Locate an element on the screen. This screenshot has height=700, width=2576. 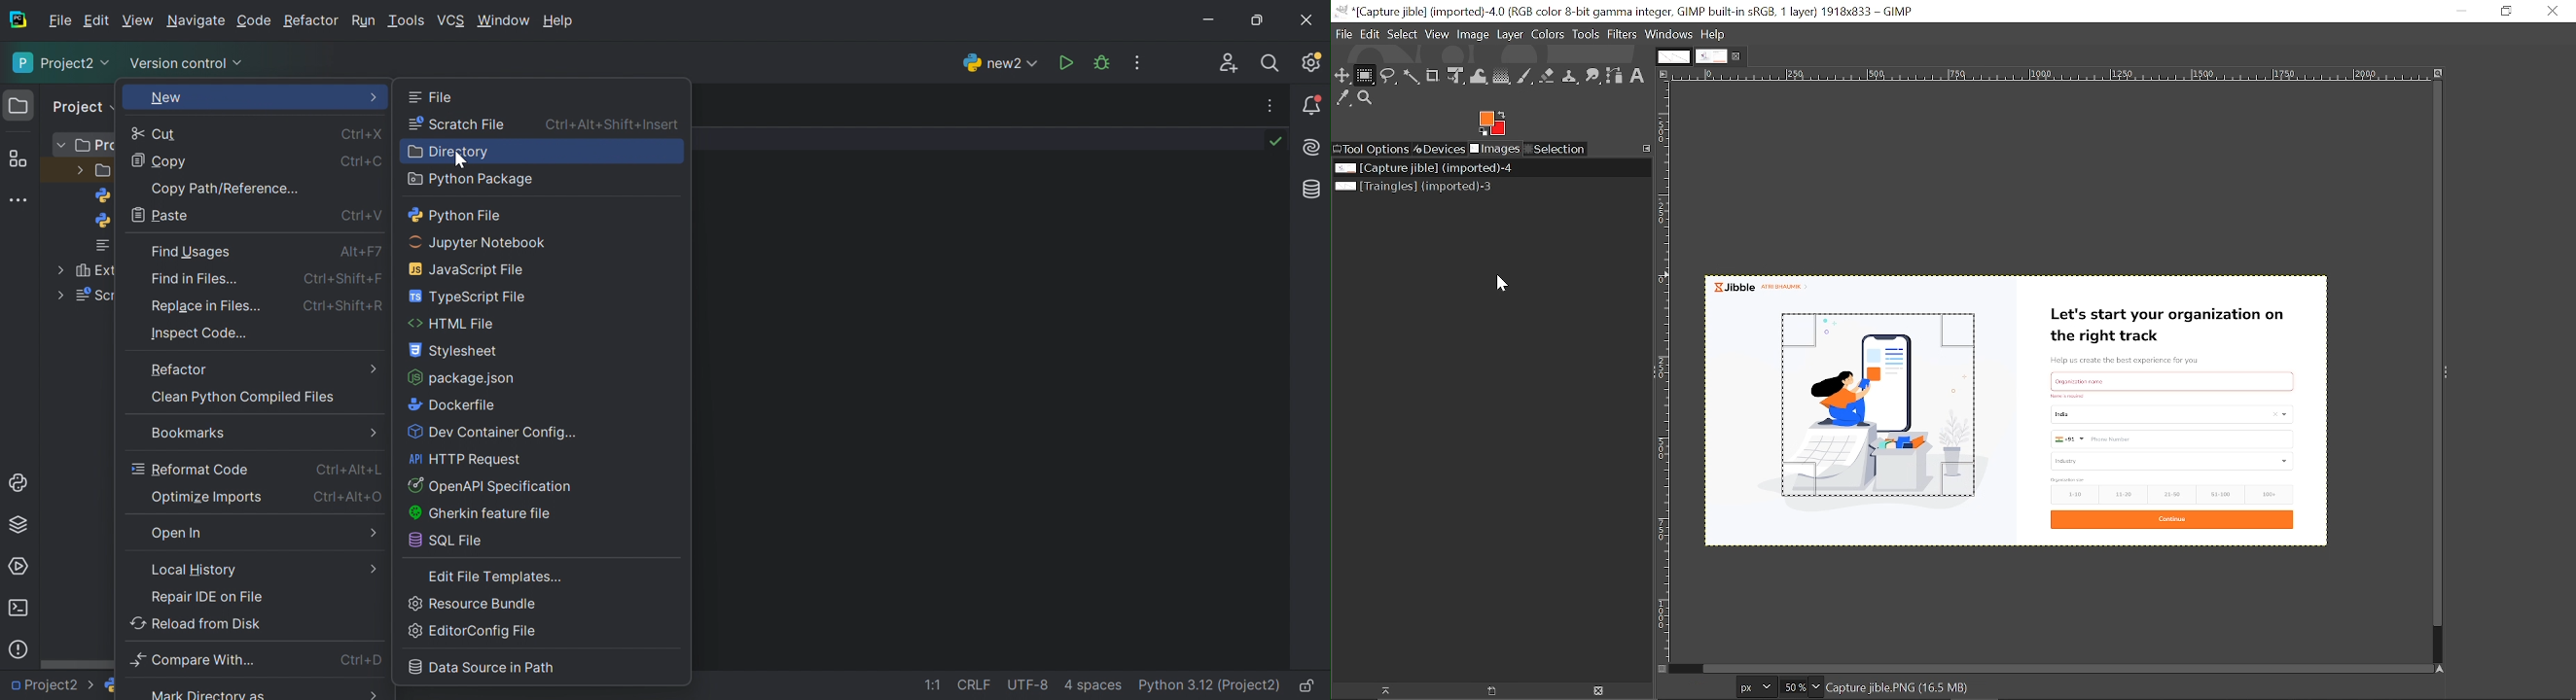
Move tool is located at coordinates (1343, 76).